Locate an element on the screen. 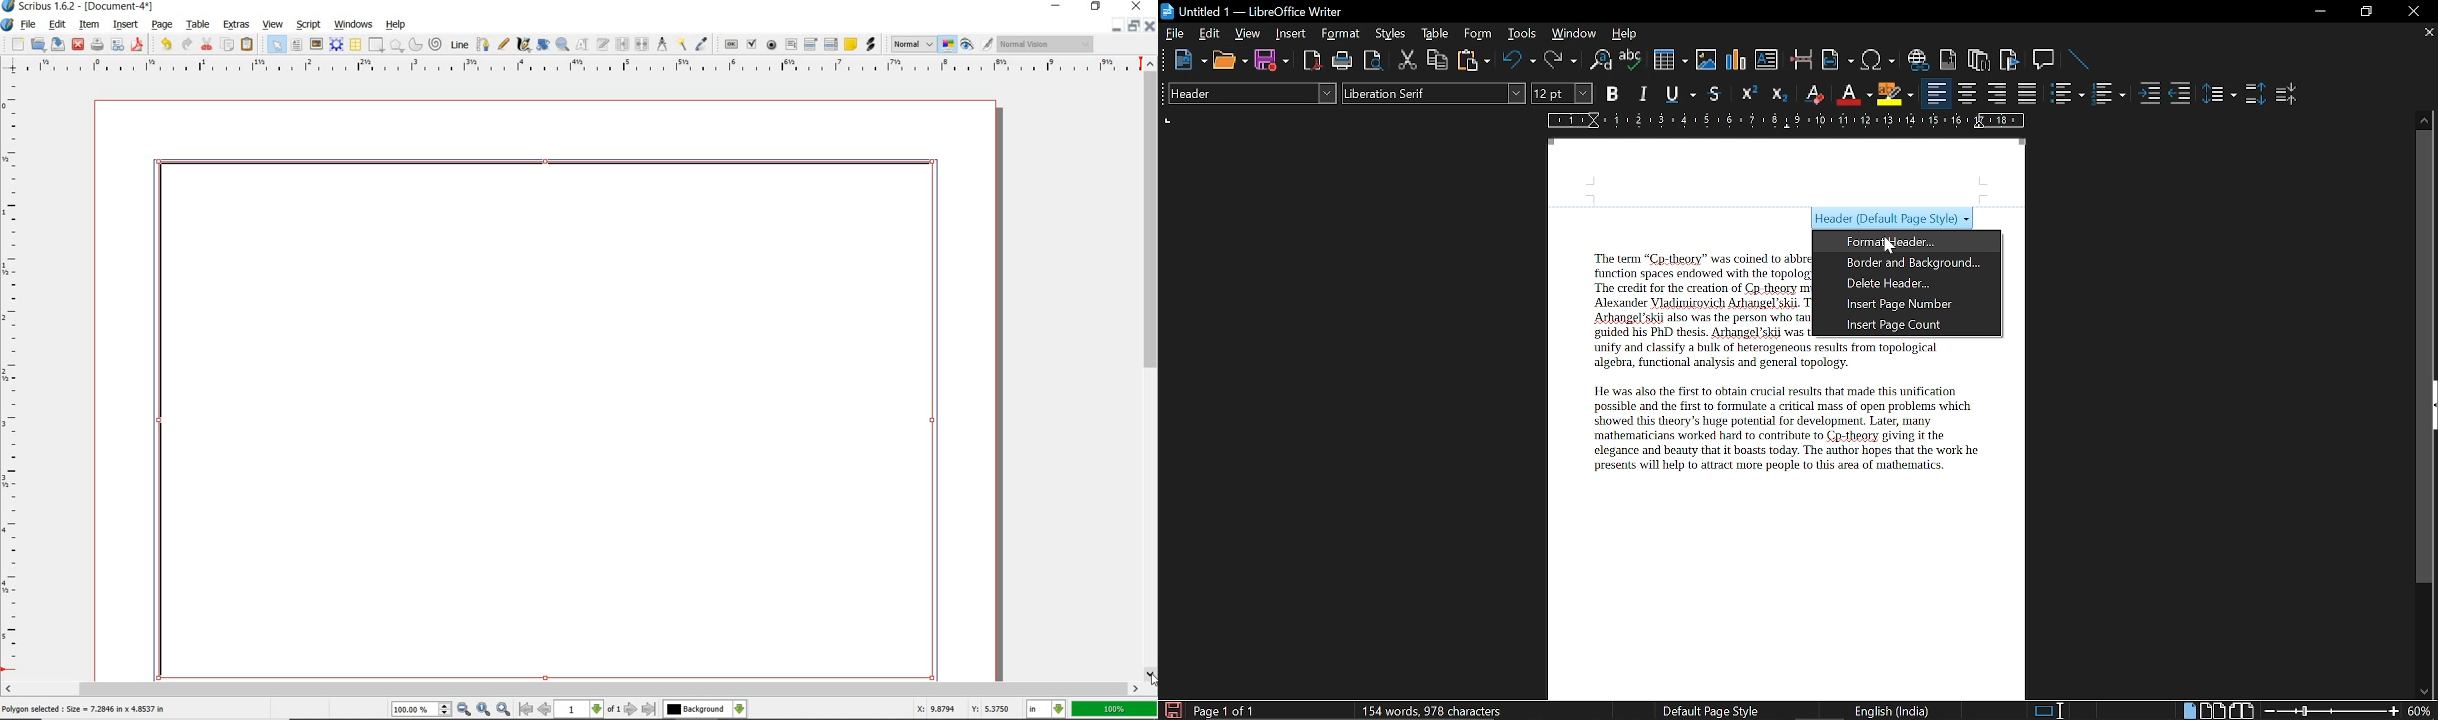  Subscript is located at coordinates (1778, 94).